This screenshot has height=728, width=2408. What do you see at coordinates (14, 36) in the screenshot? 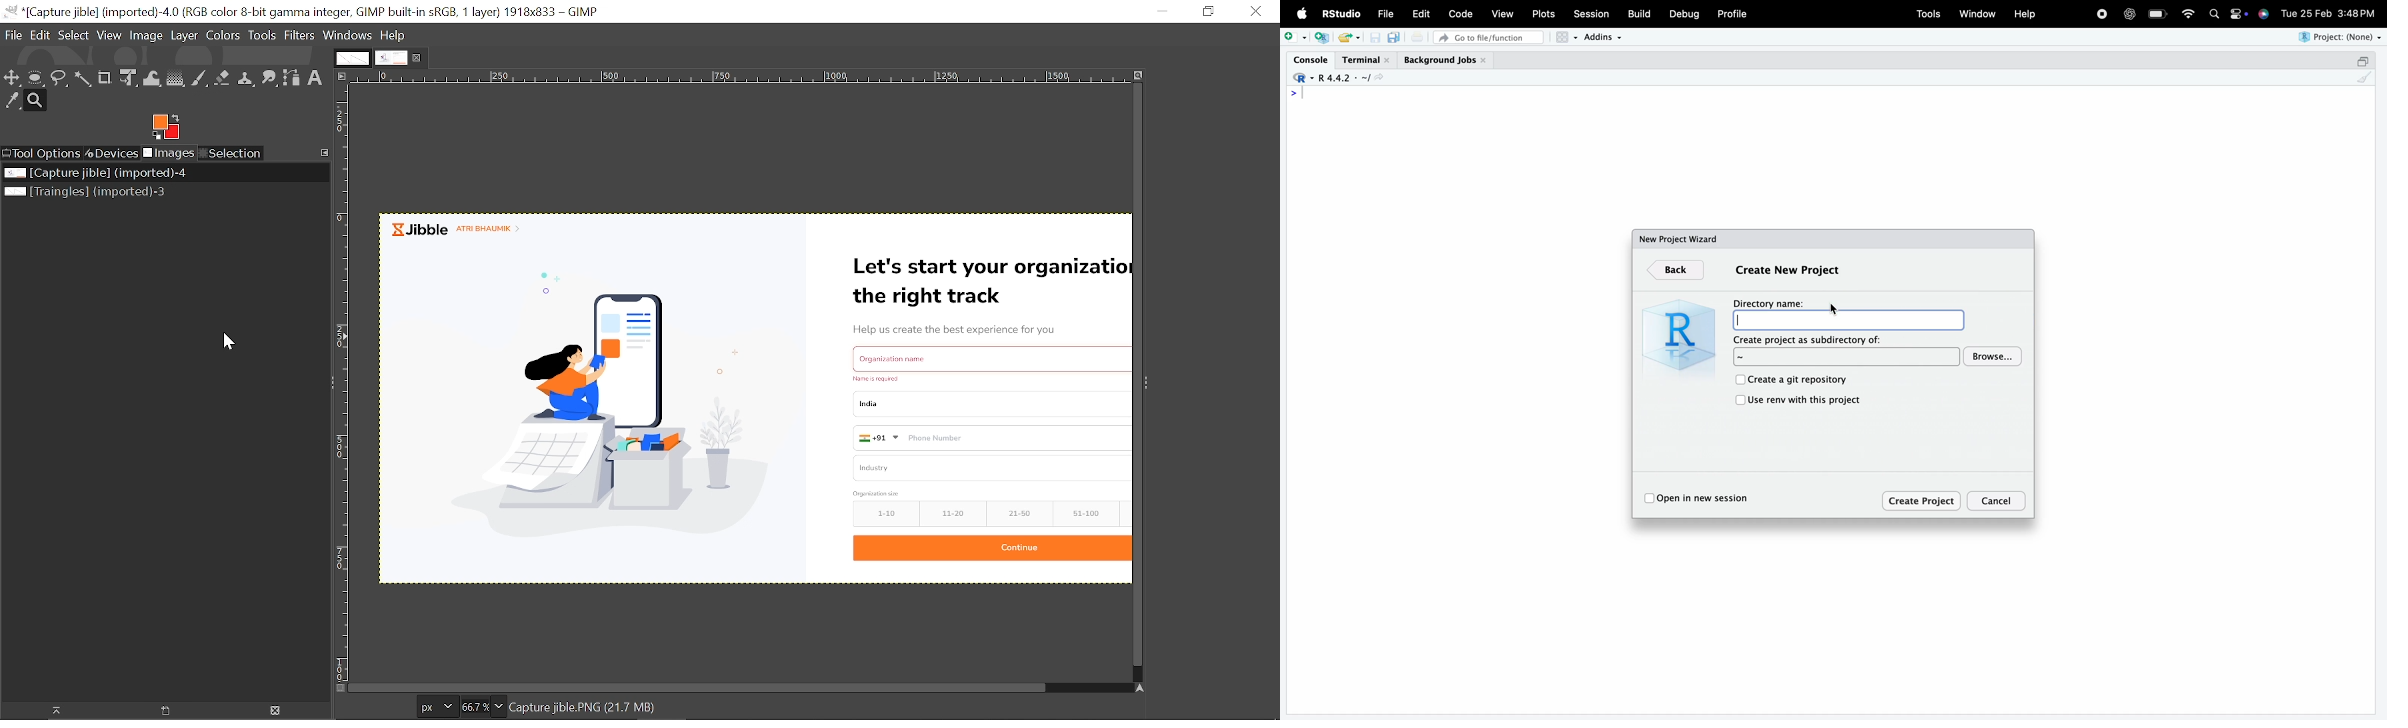
I see `File` at bounding box center [14, 36].